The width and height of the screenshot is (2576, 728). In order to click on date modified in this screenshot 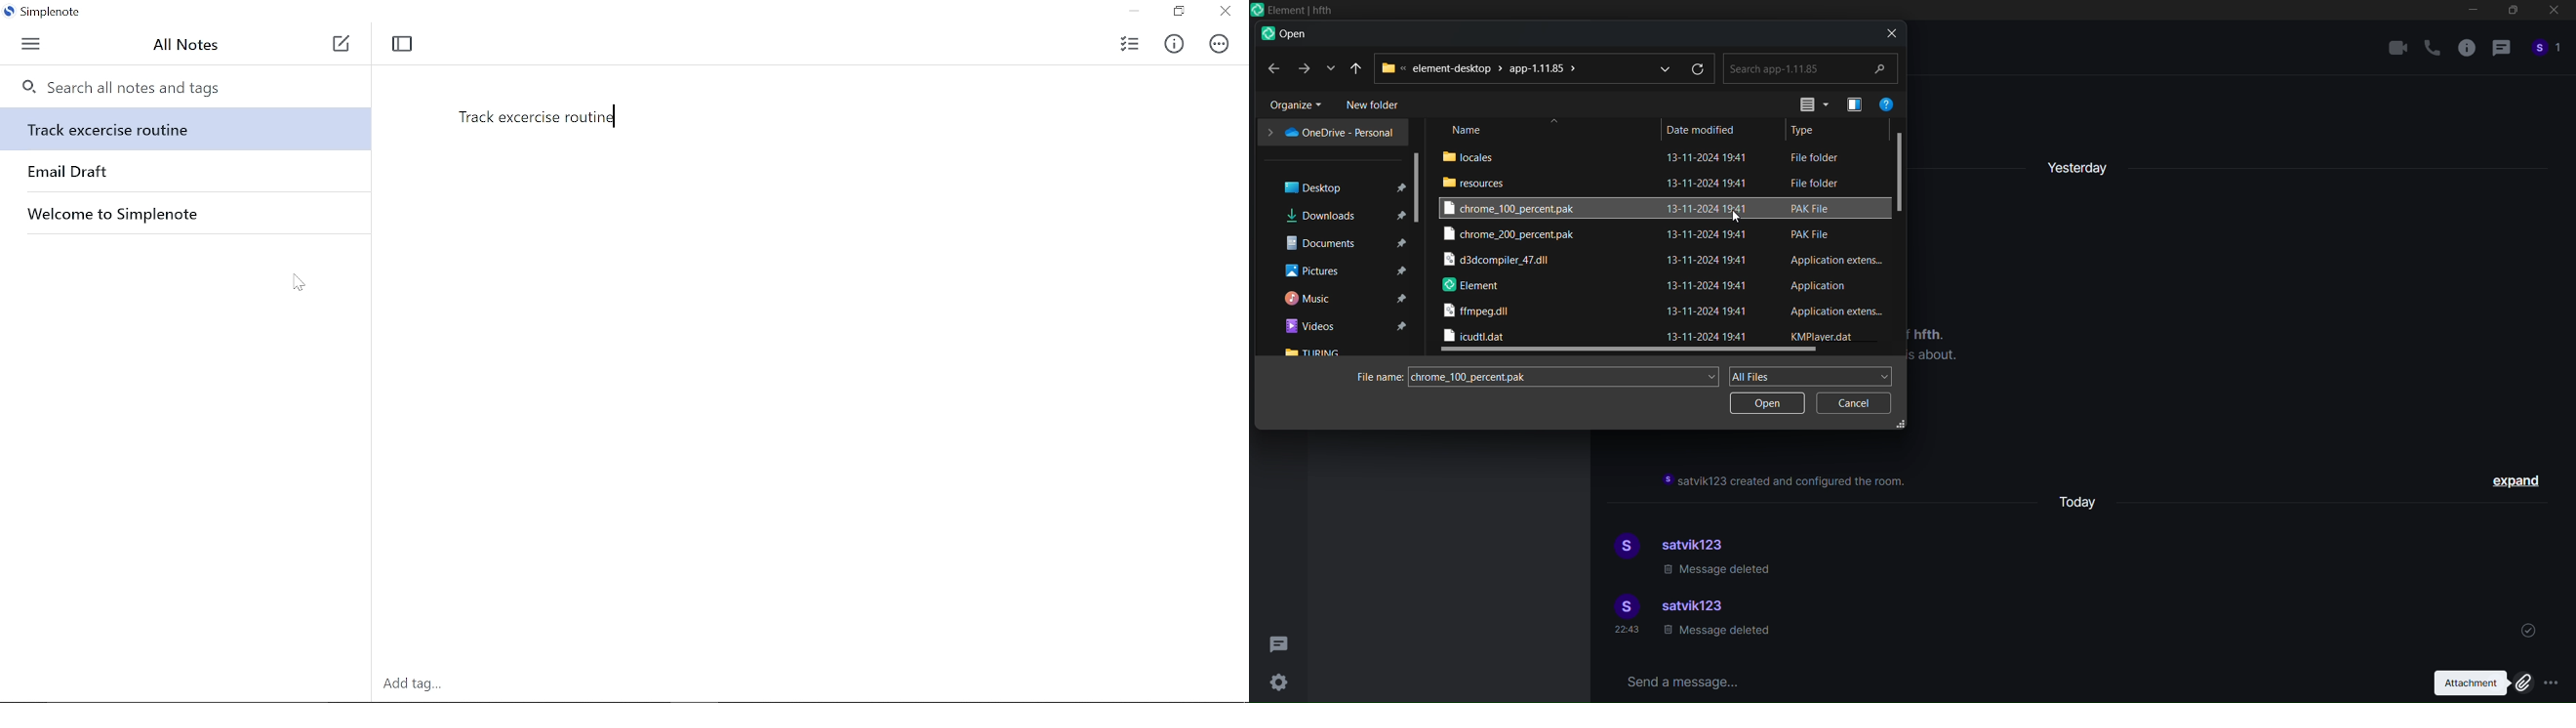, I will do `click(1702, 128)`.